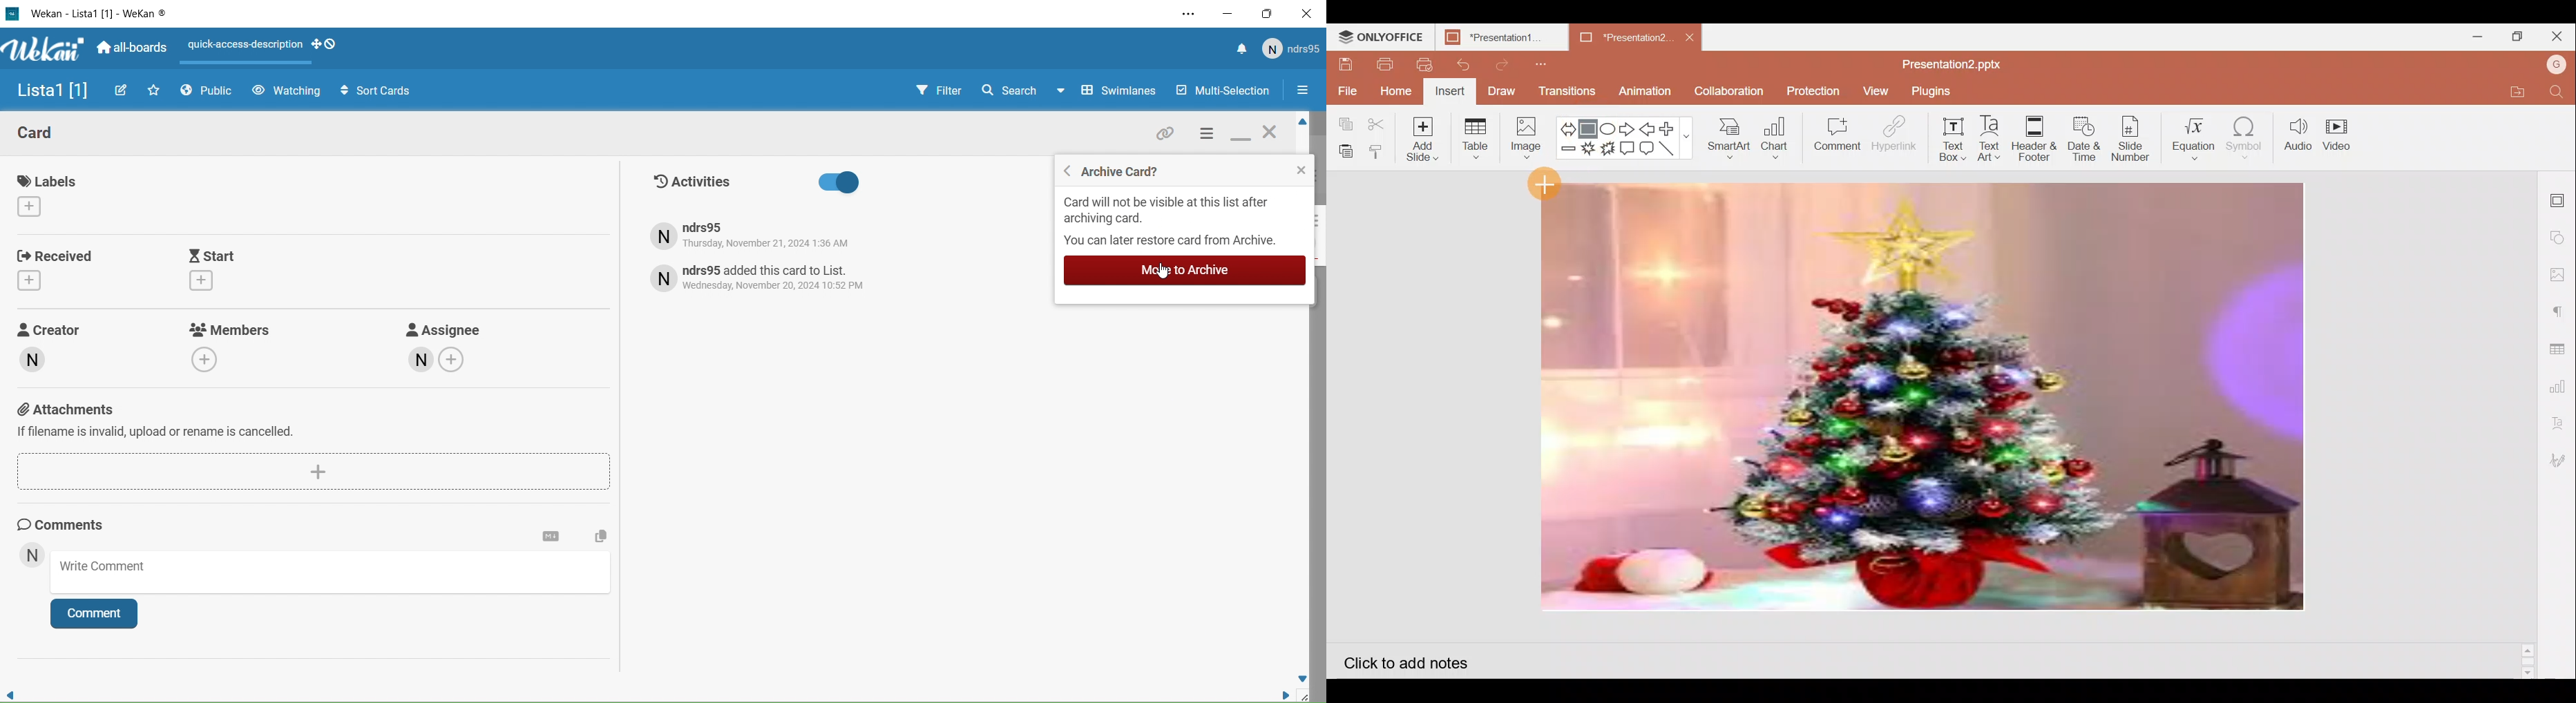 The width and height of the screenshot is (2576, 728). What do you see at coordinates (2561, 342) in the screenshot?
I see `Table settings` at bounding box center [2561, 342].